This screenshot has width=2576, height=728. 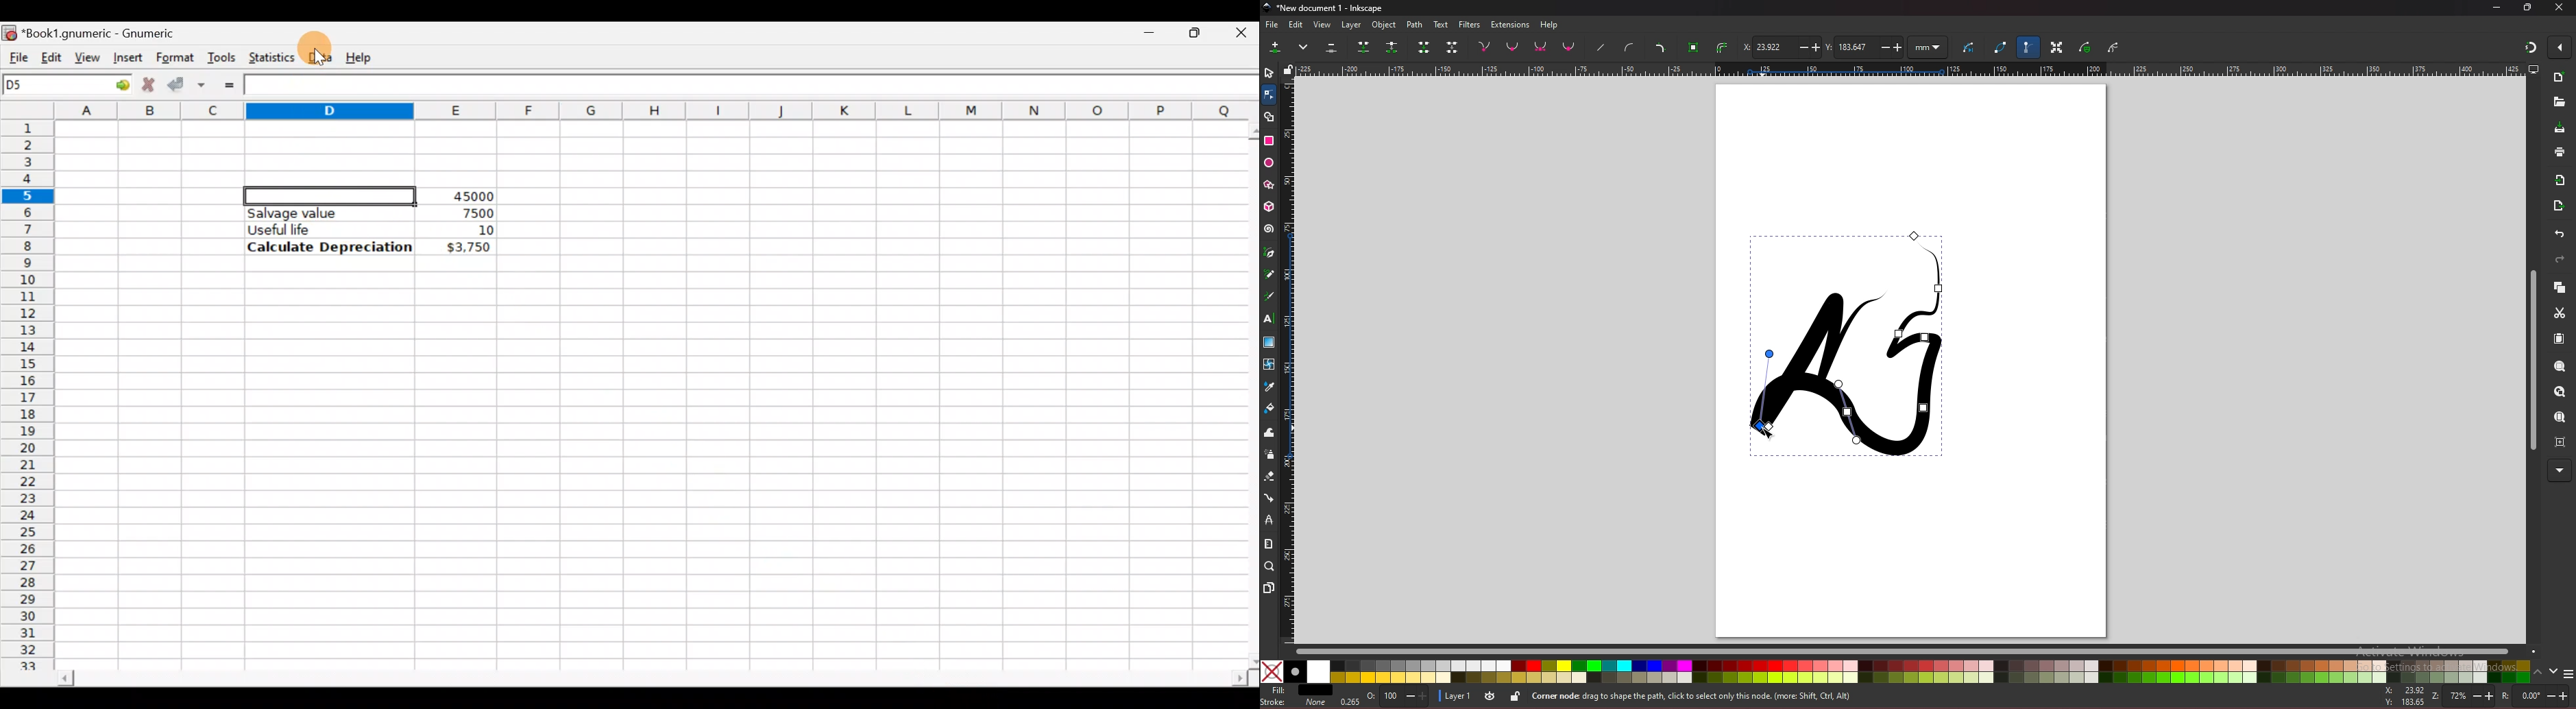 I want to click on Go to, so click(x=117, y=85).